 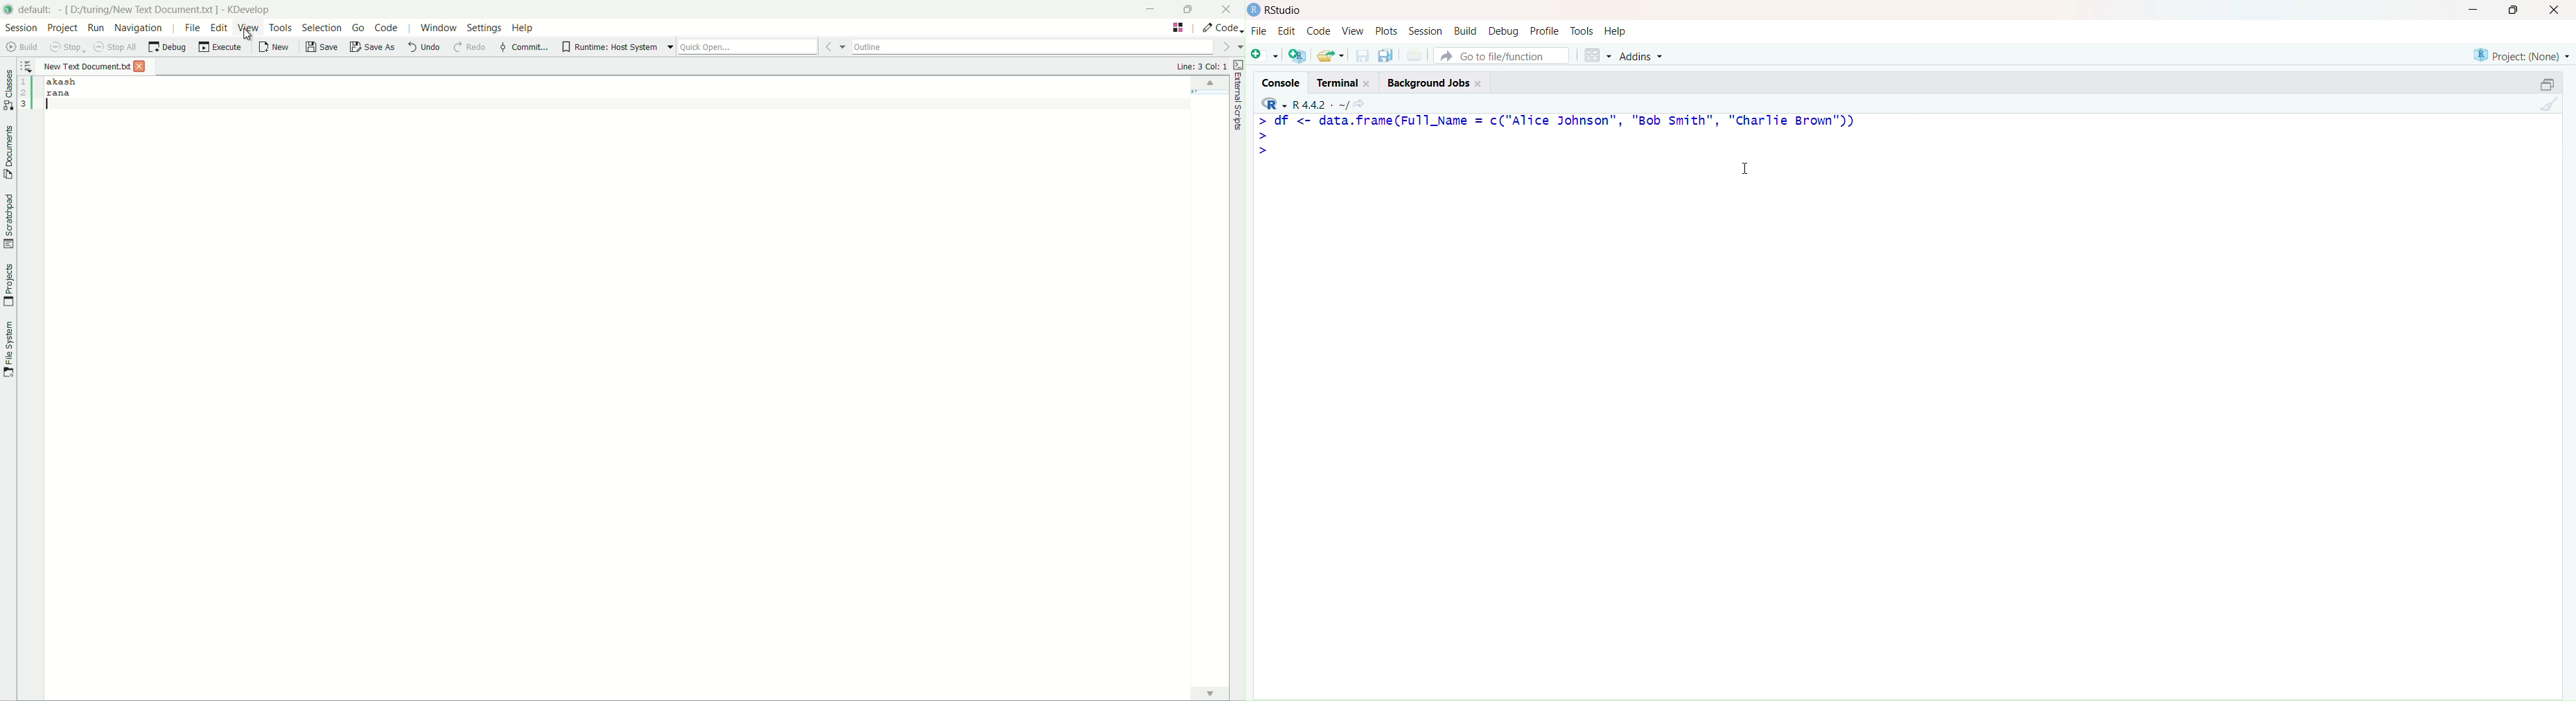 What do you see at coordinates (1362, 103) in the screenshot?
I see `View the current working directory` at bounding box center [1362, 103].